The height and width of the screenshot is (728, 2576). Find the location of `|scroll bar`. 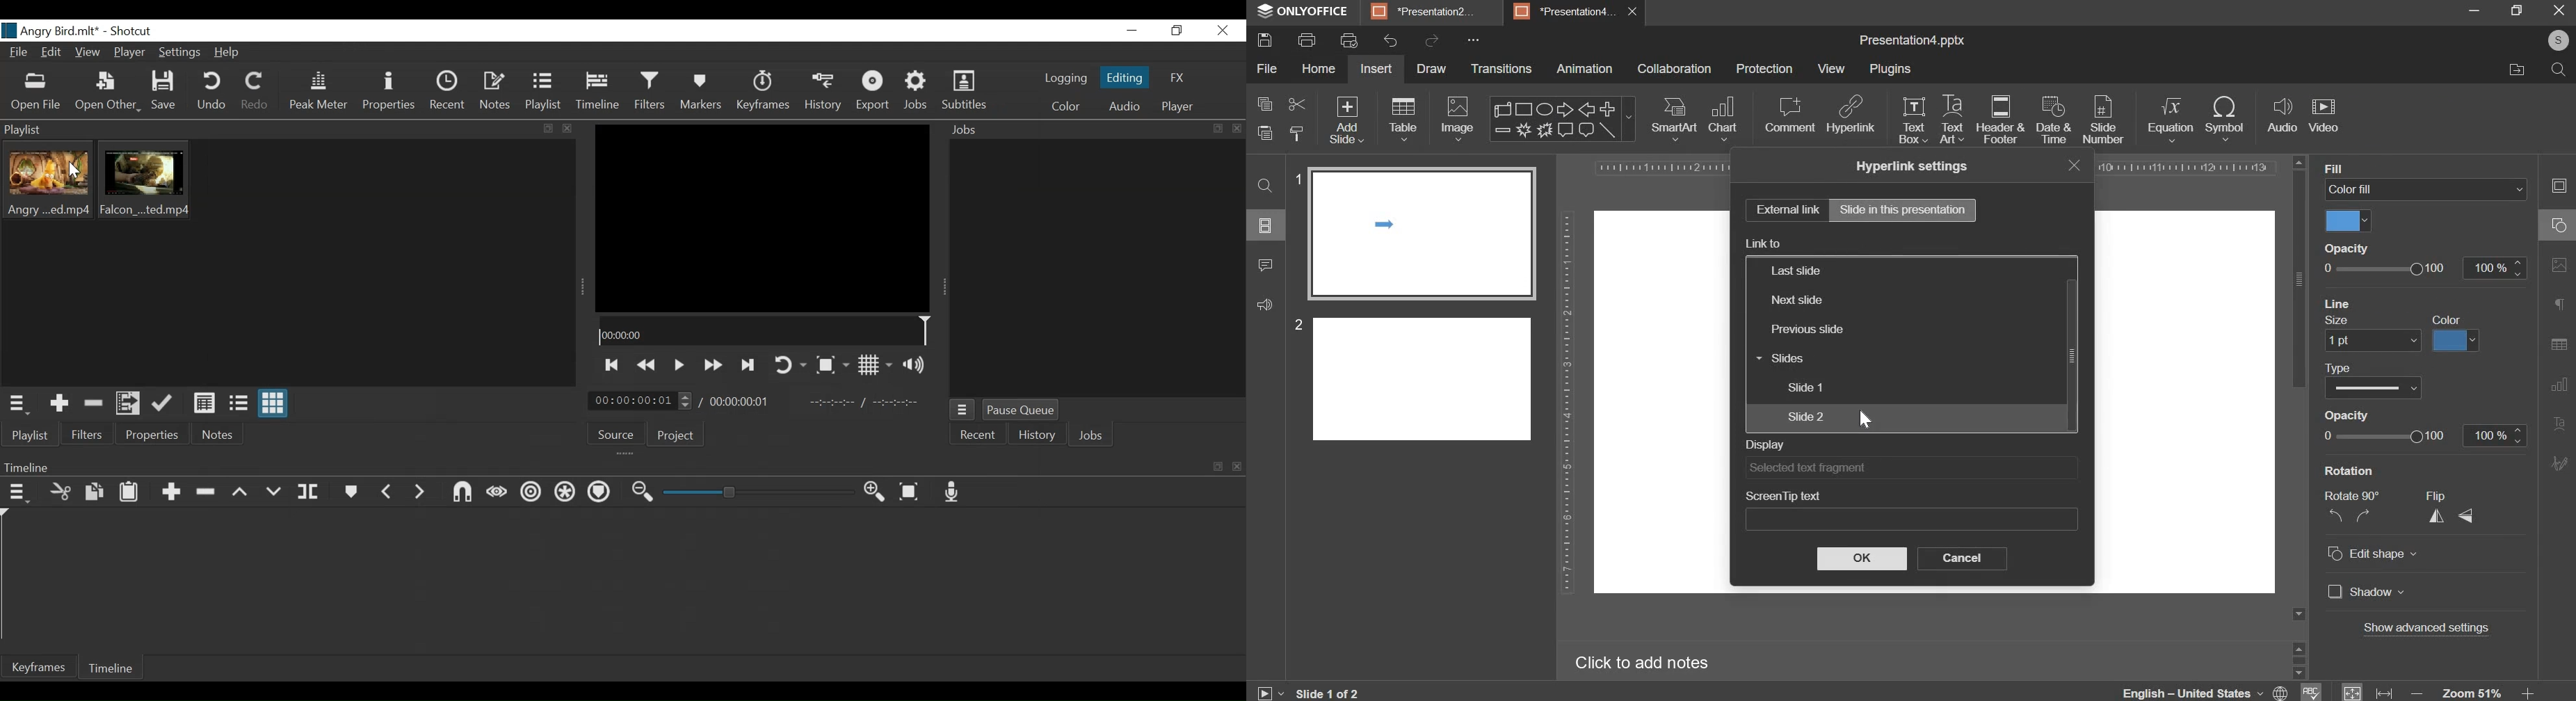

|scroll bar is located at coordinates (2069, 341).